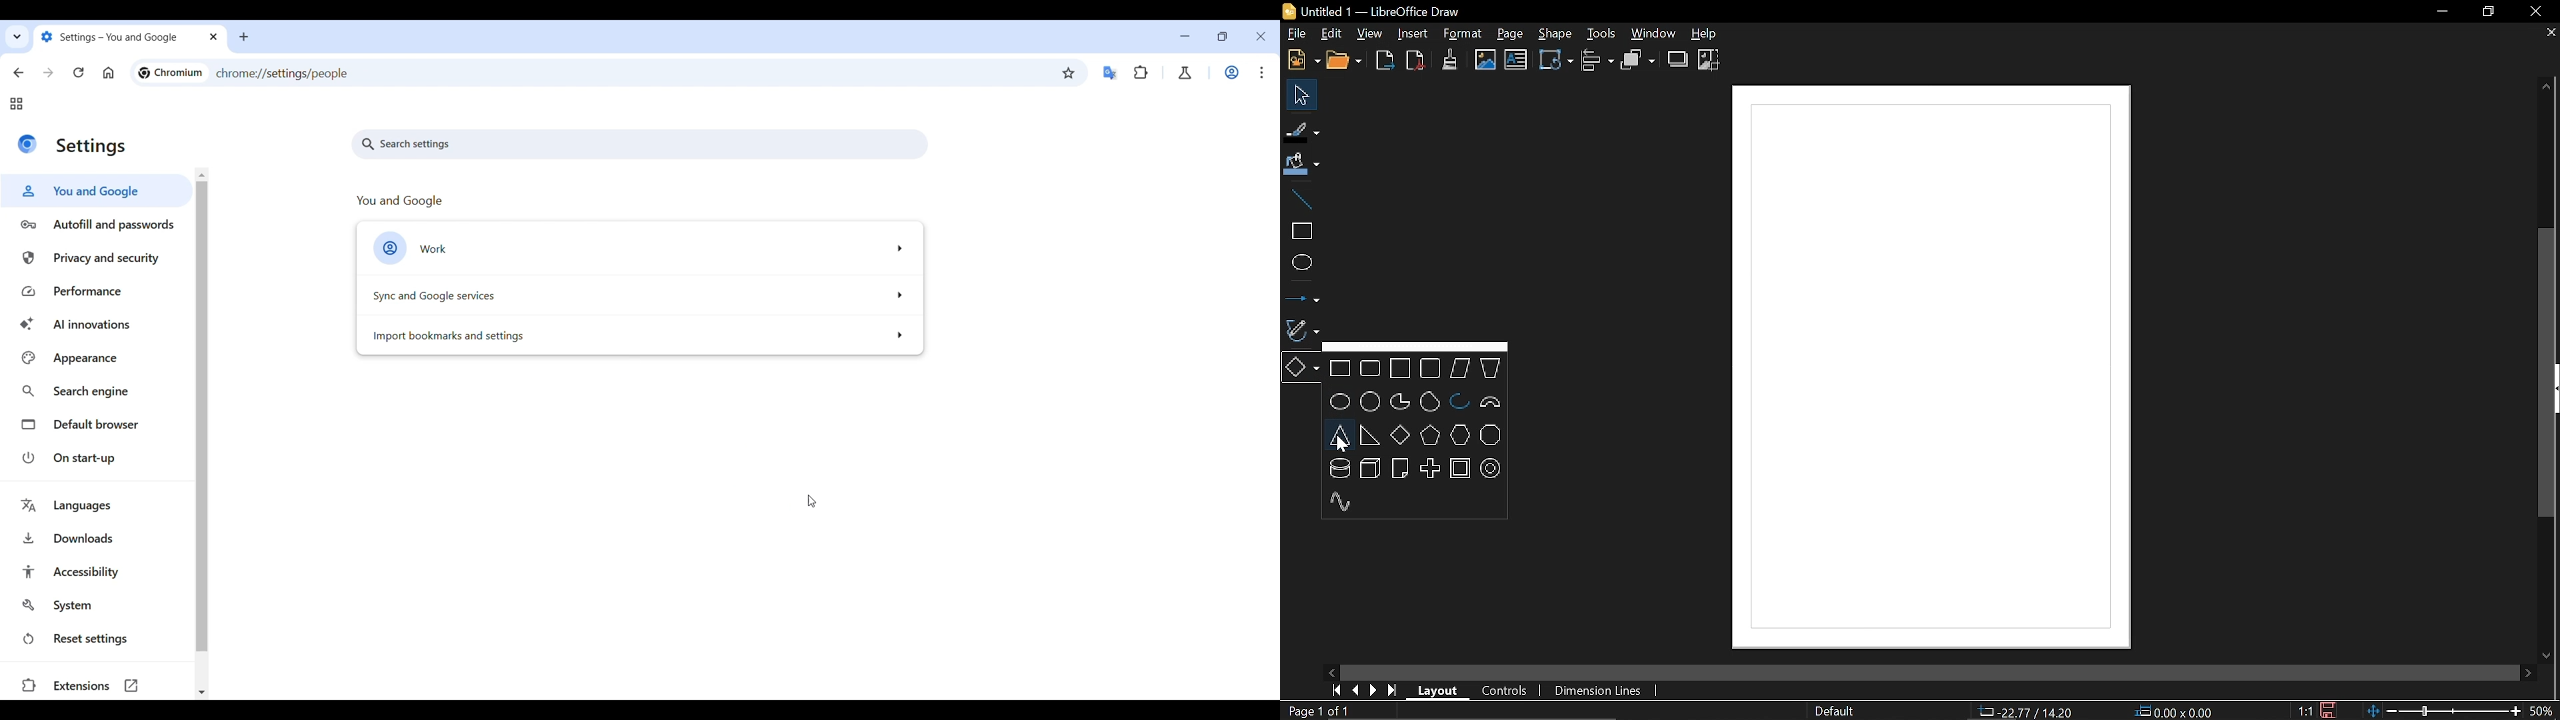 This screenshot has height=728, width=2576. What do you see at coordinates (1299, 198) in the screenshot?
I see `Line` at bounding box center [1299, 198].